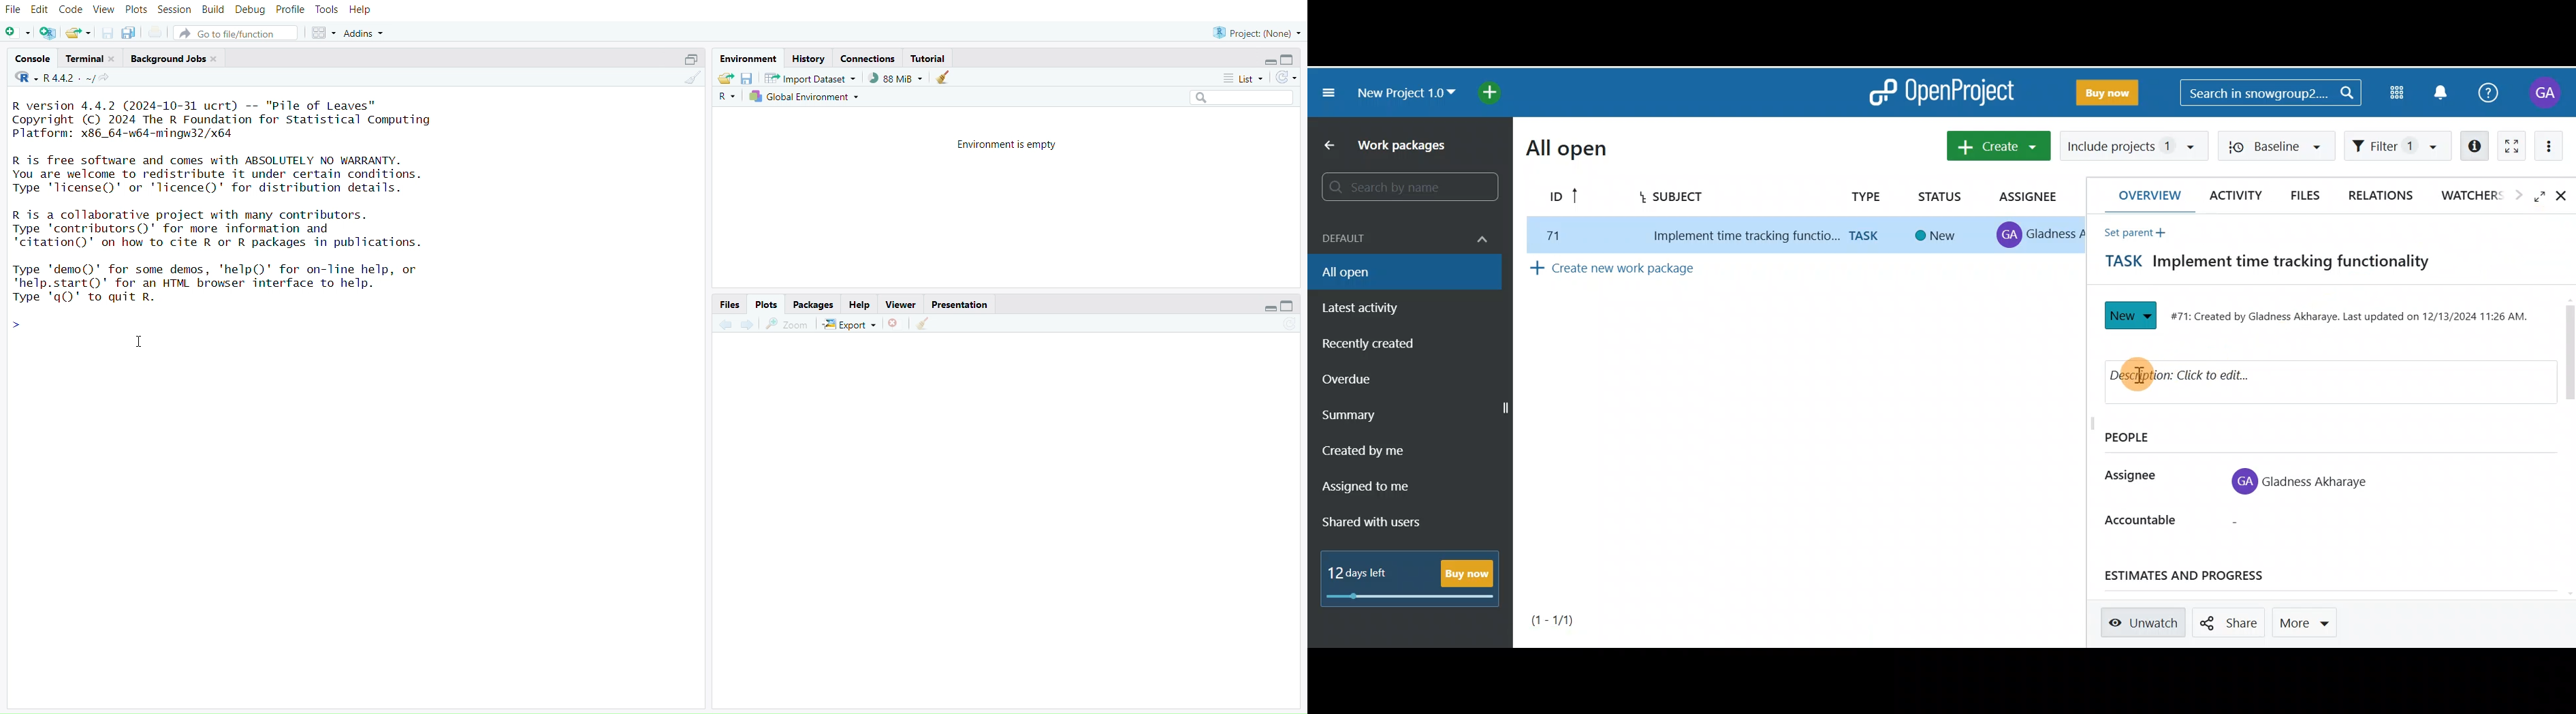  What do you see at coordinates (746, 59) in the screenshot?
I see `environment` at bounding box center [746, 59].